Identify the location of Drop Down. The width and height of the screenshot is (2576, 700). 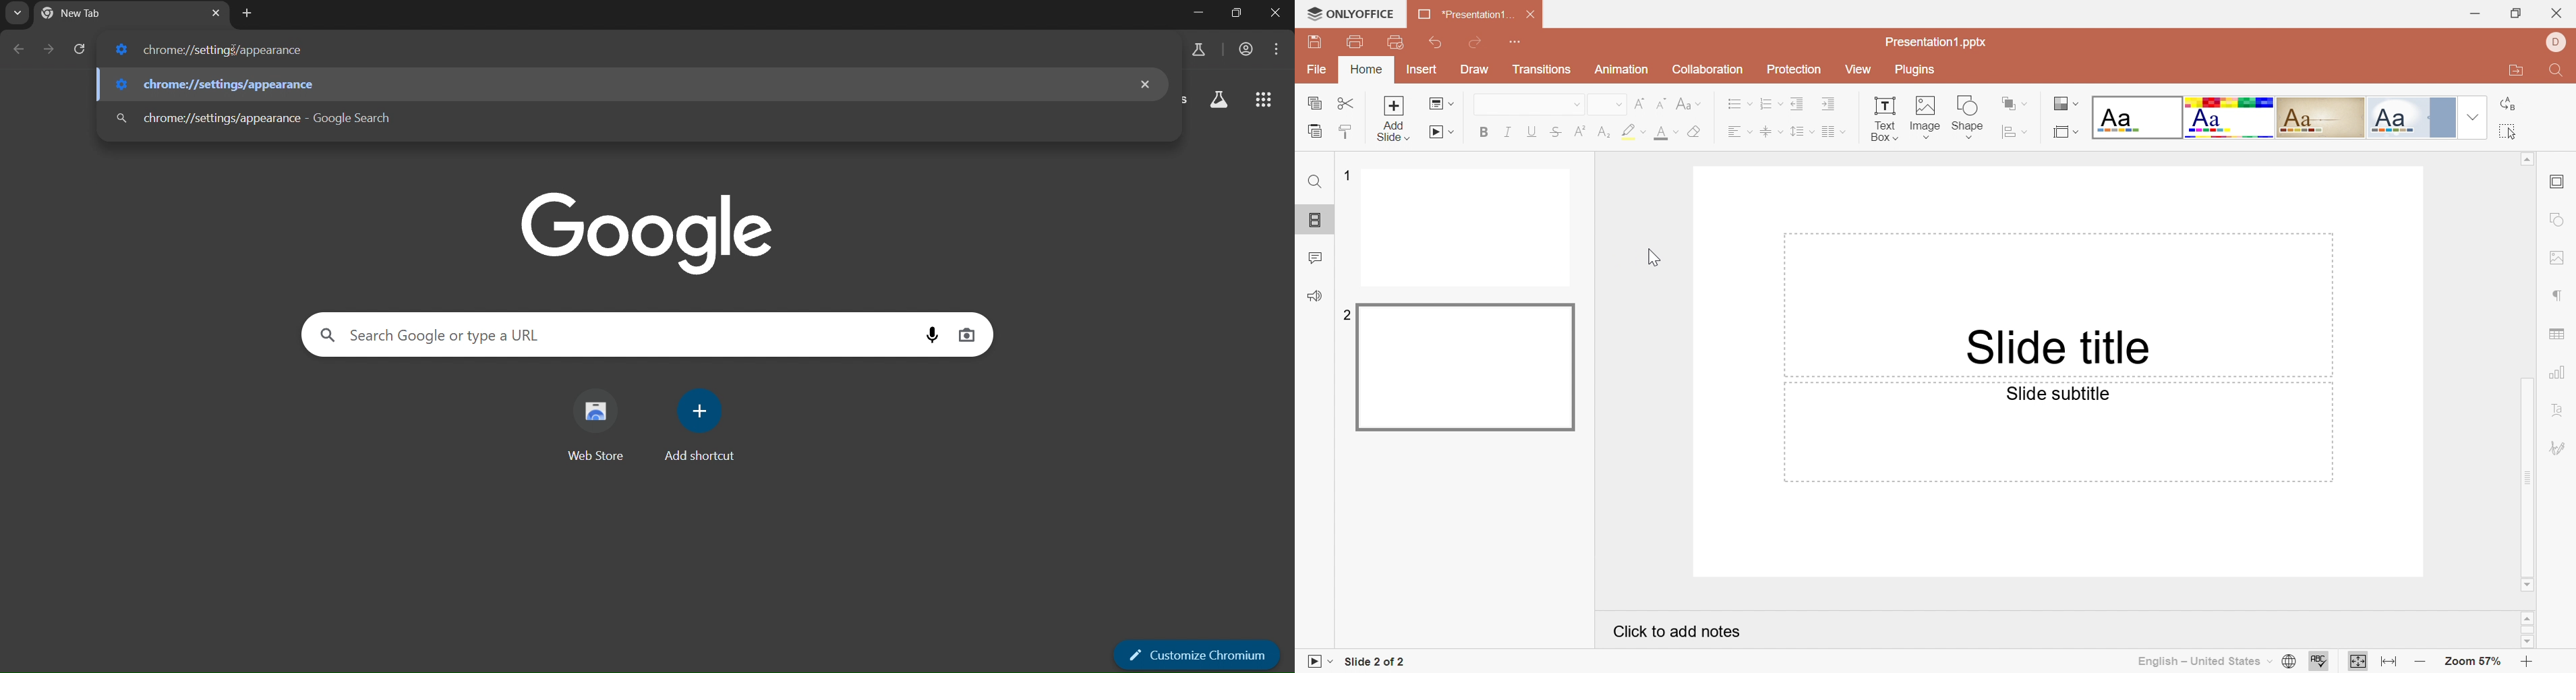
(1781, 103).